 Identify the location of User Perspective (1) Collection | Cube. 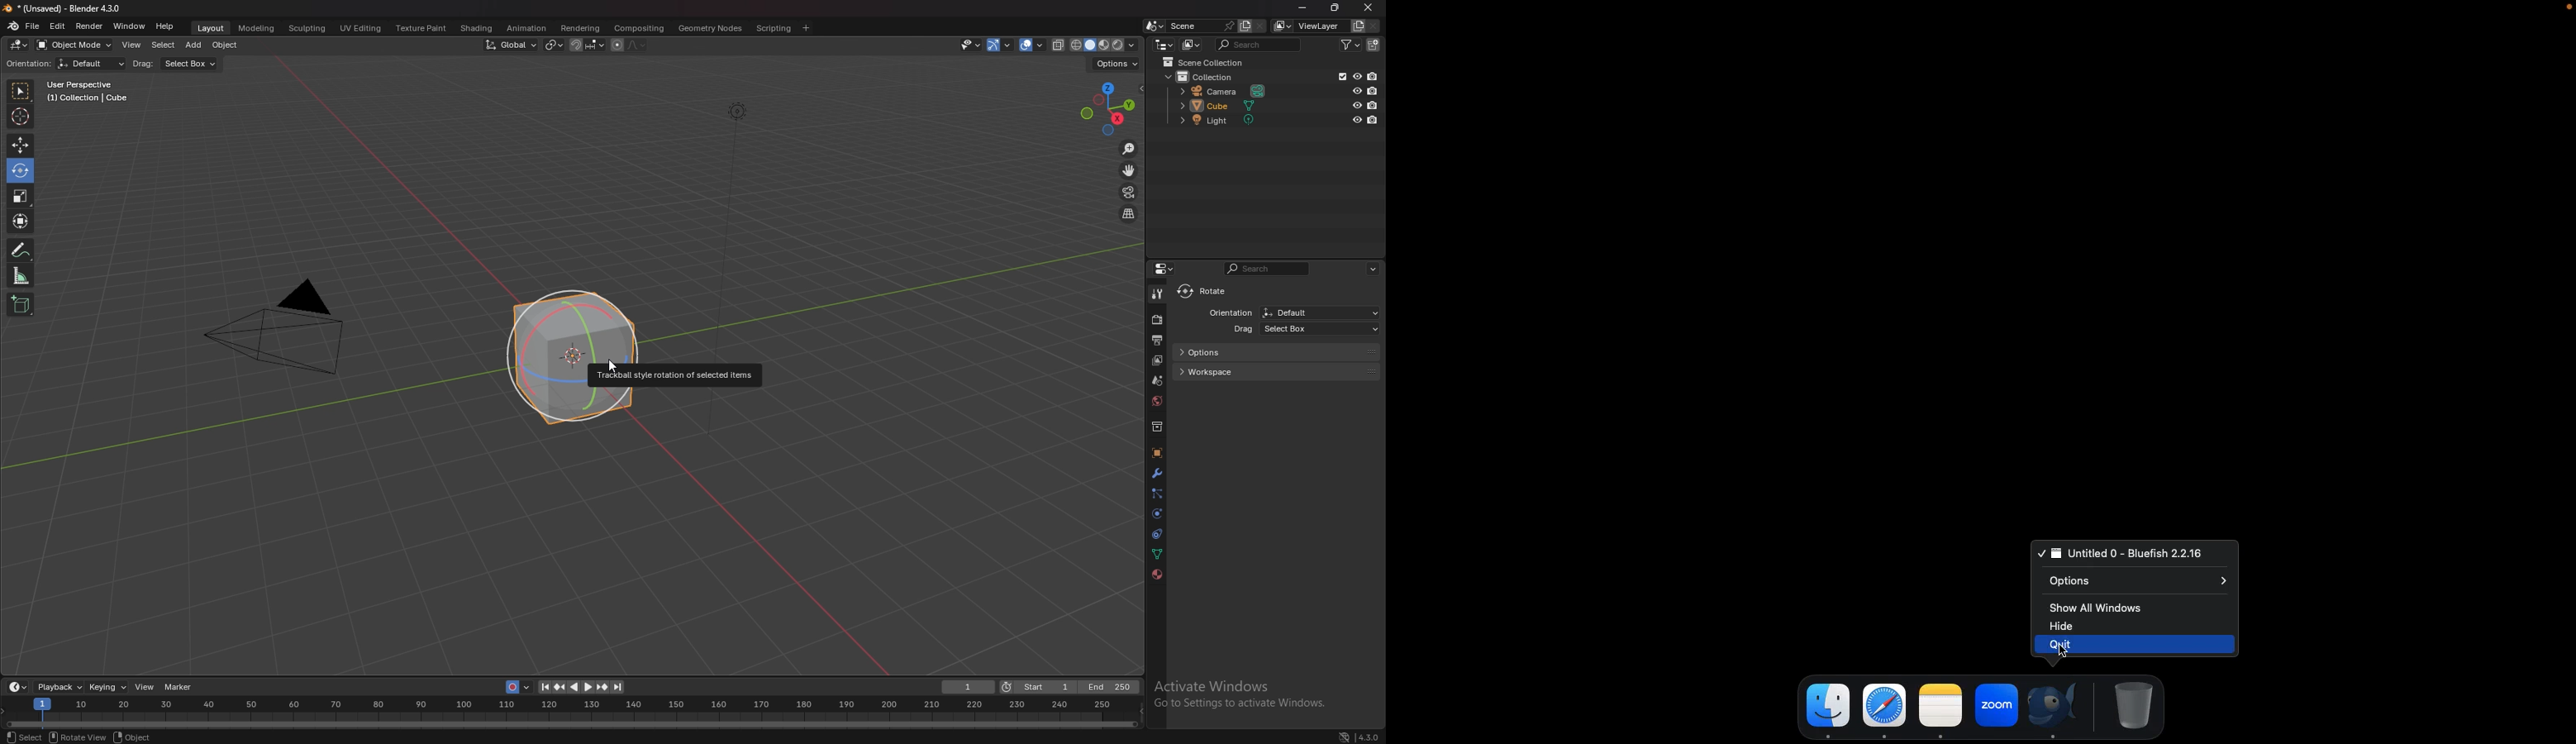
(88, 92).